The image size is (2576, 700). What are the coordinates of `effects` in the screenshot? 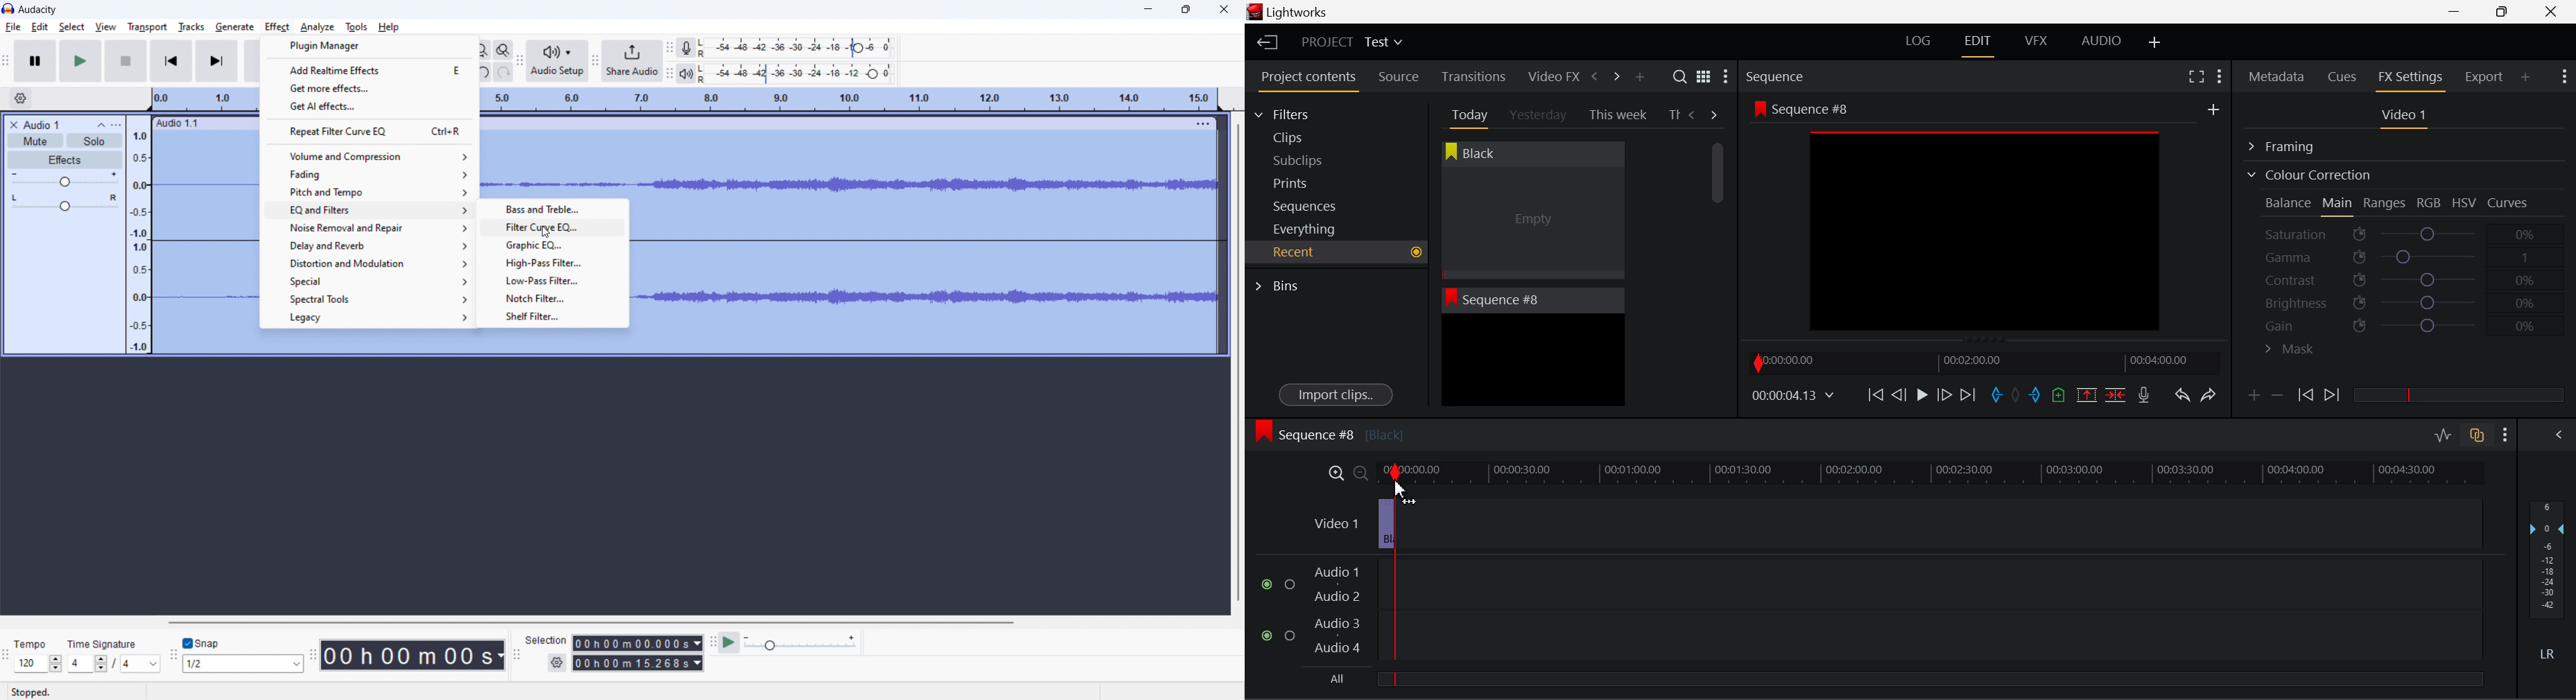 It's located at (65, 160).